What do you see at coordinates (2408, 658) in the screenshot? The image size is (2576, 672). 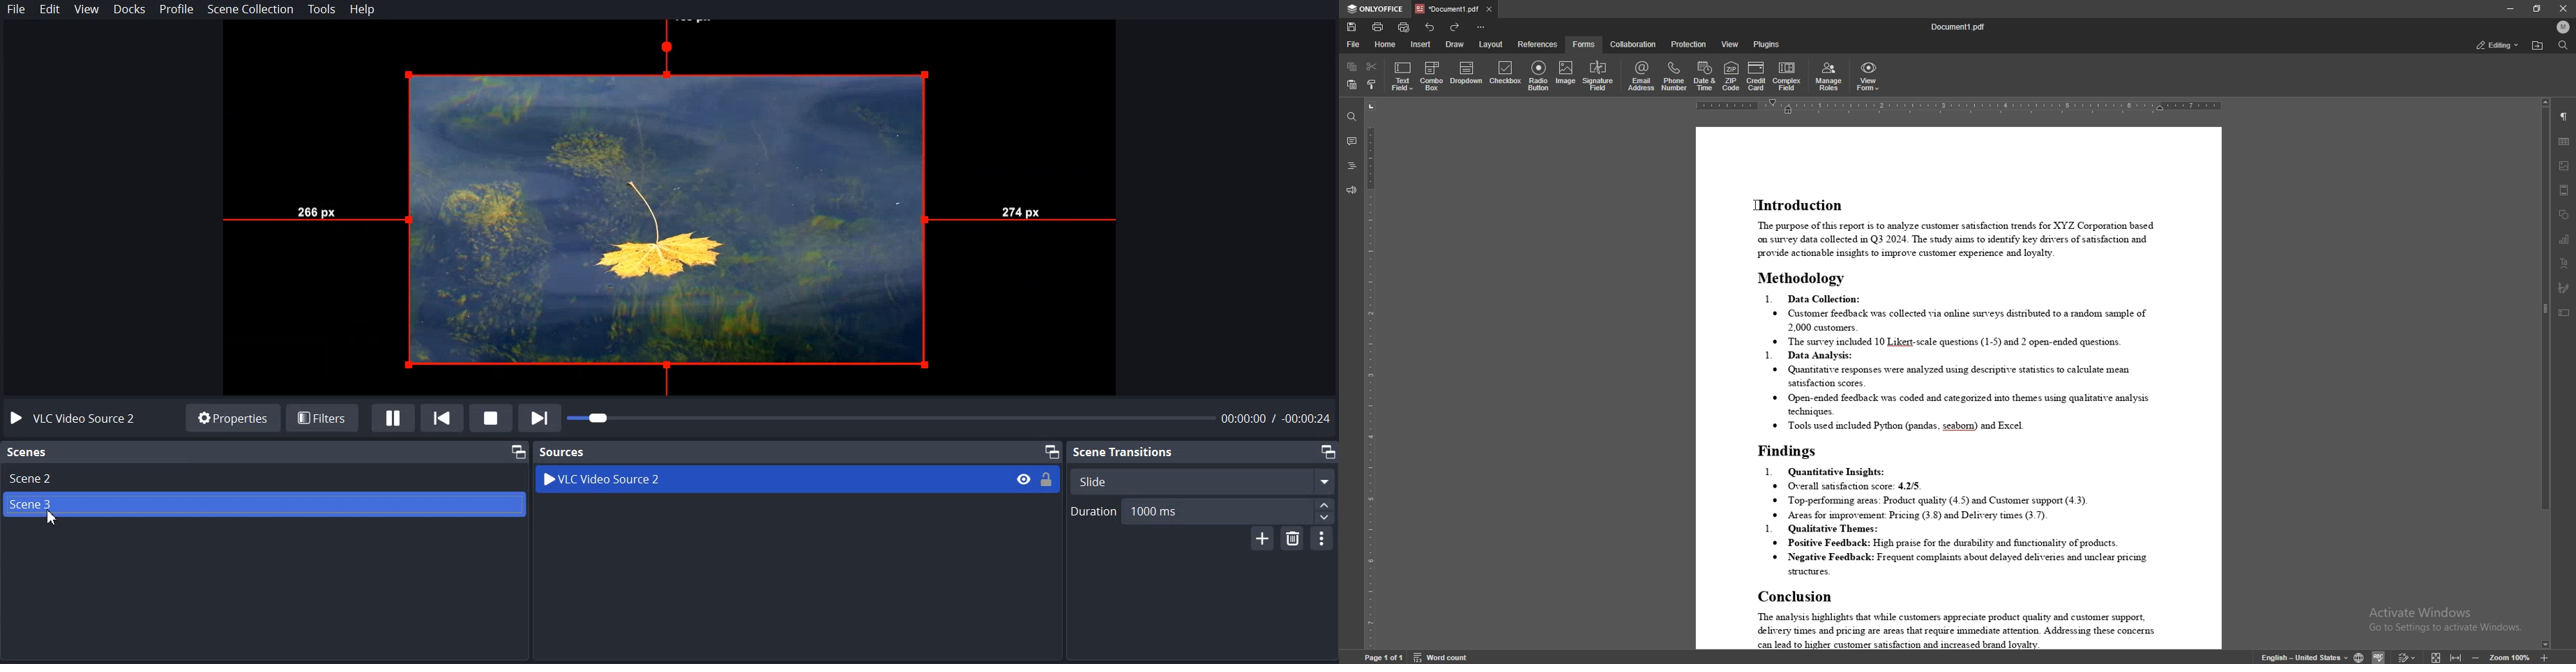 I see `track changes` at bounding box center [2408, 658].